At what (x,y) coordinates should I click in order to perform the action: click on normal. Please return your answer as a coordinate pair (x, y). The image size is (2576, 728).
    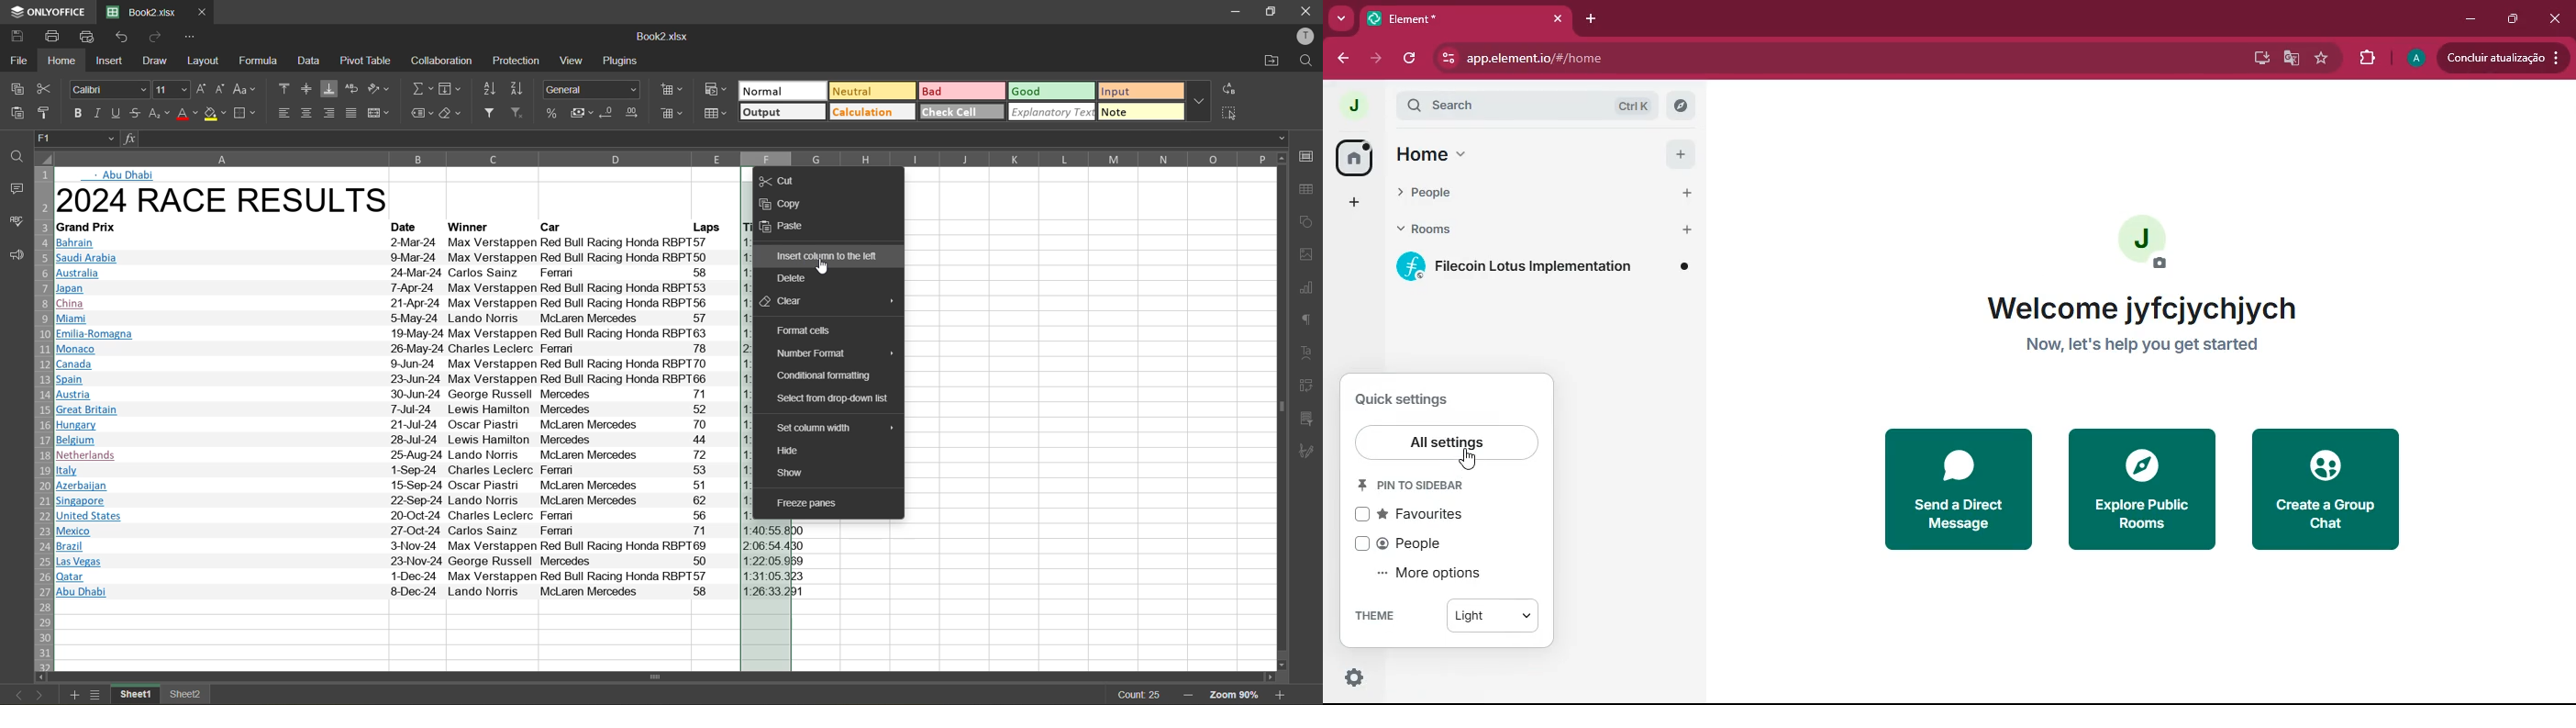
    Looking at the image, I should click on (782, 90).